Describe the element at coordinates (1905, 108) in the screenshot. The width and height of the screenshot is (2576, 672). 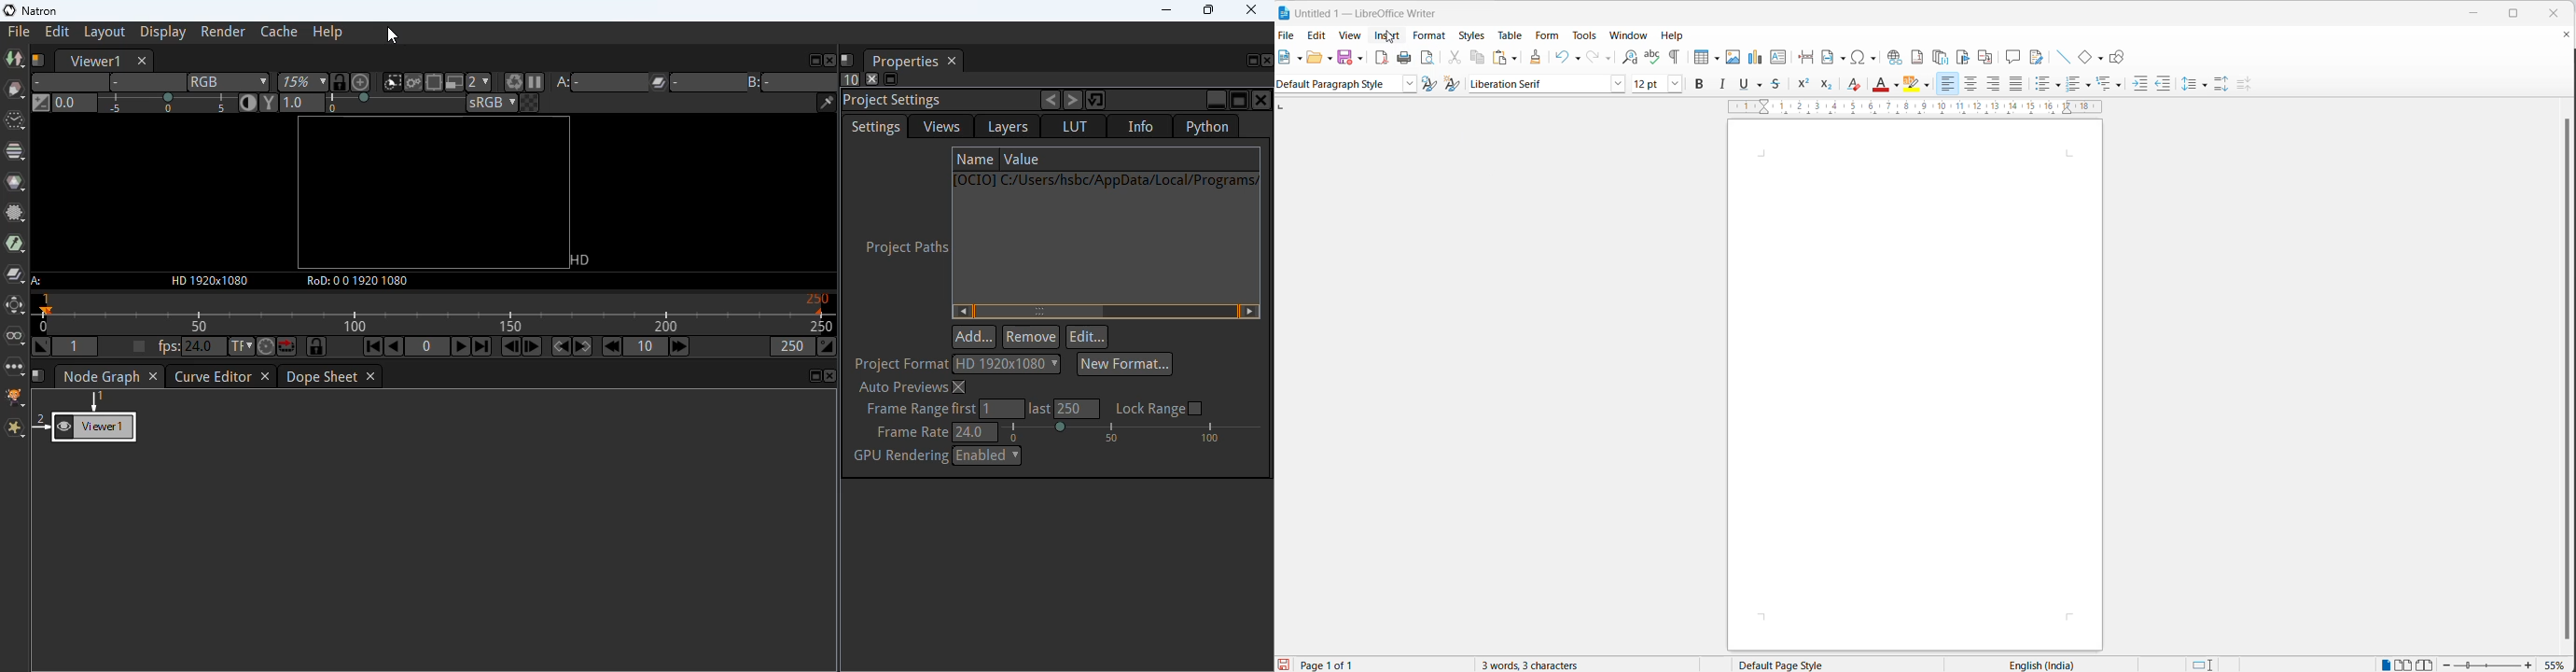
I see `scaling` at that location.